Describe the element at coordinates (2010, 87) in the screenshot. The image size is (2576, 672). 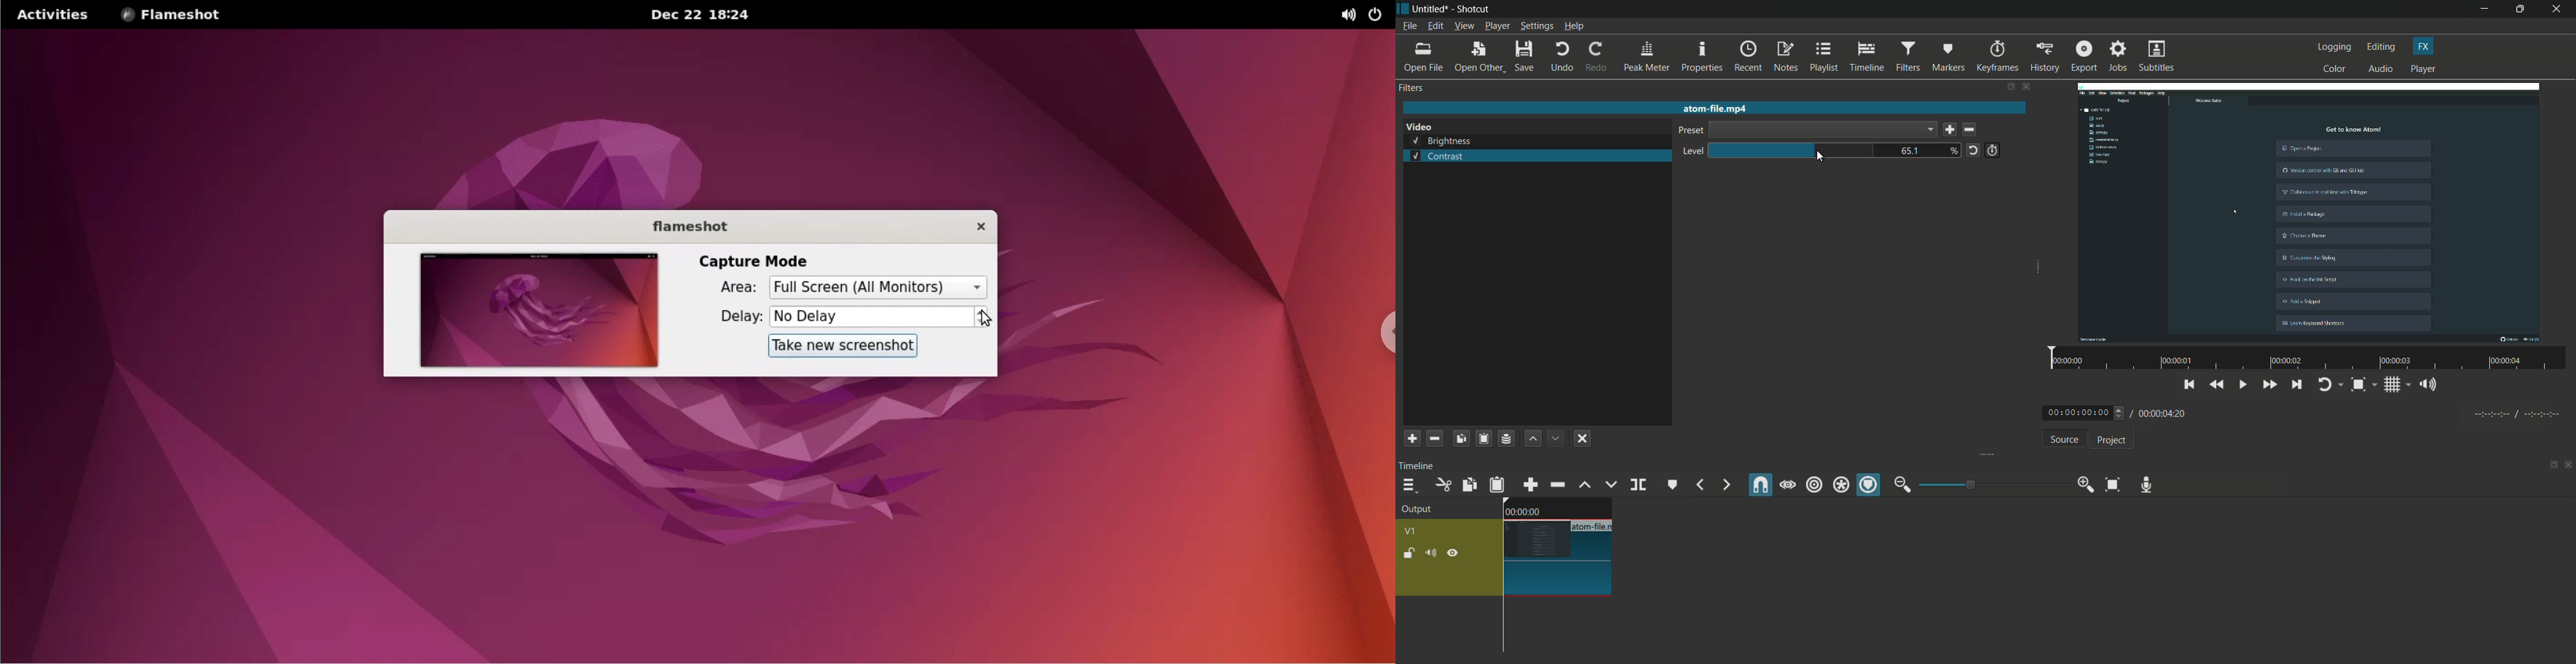
I see `show tabs` at that location.